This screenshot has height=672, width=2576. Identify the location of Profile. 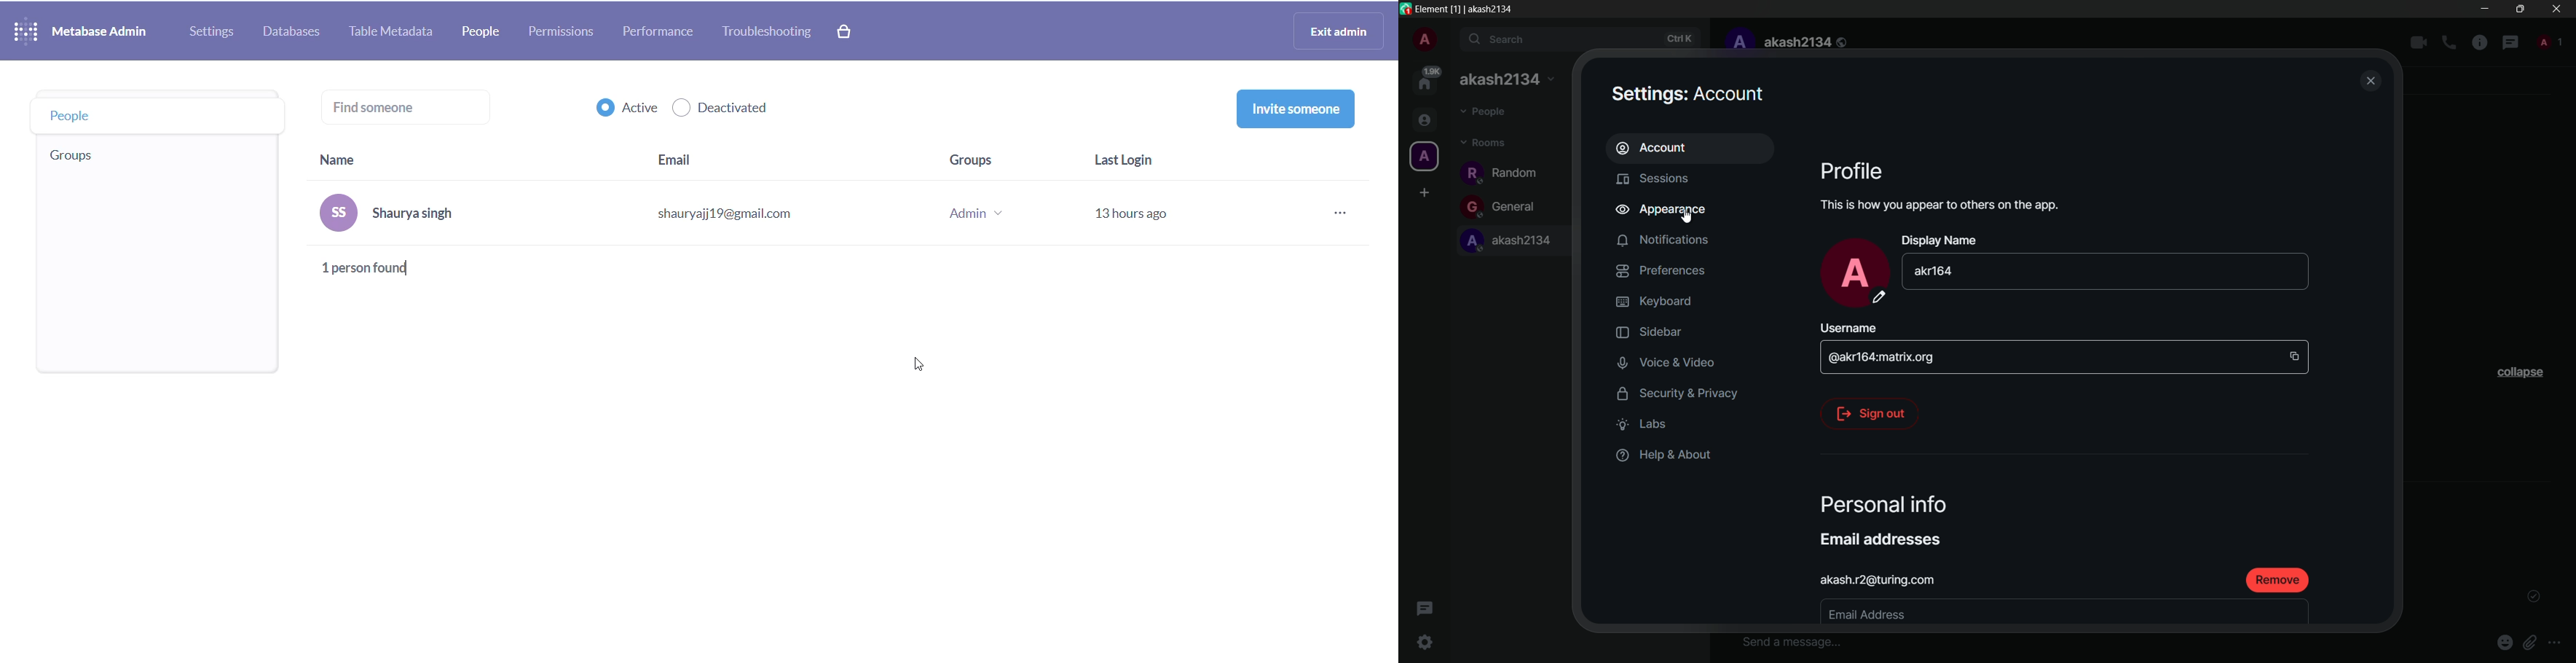
(1856, 173).